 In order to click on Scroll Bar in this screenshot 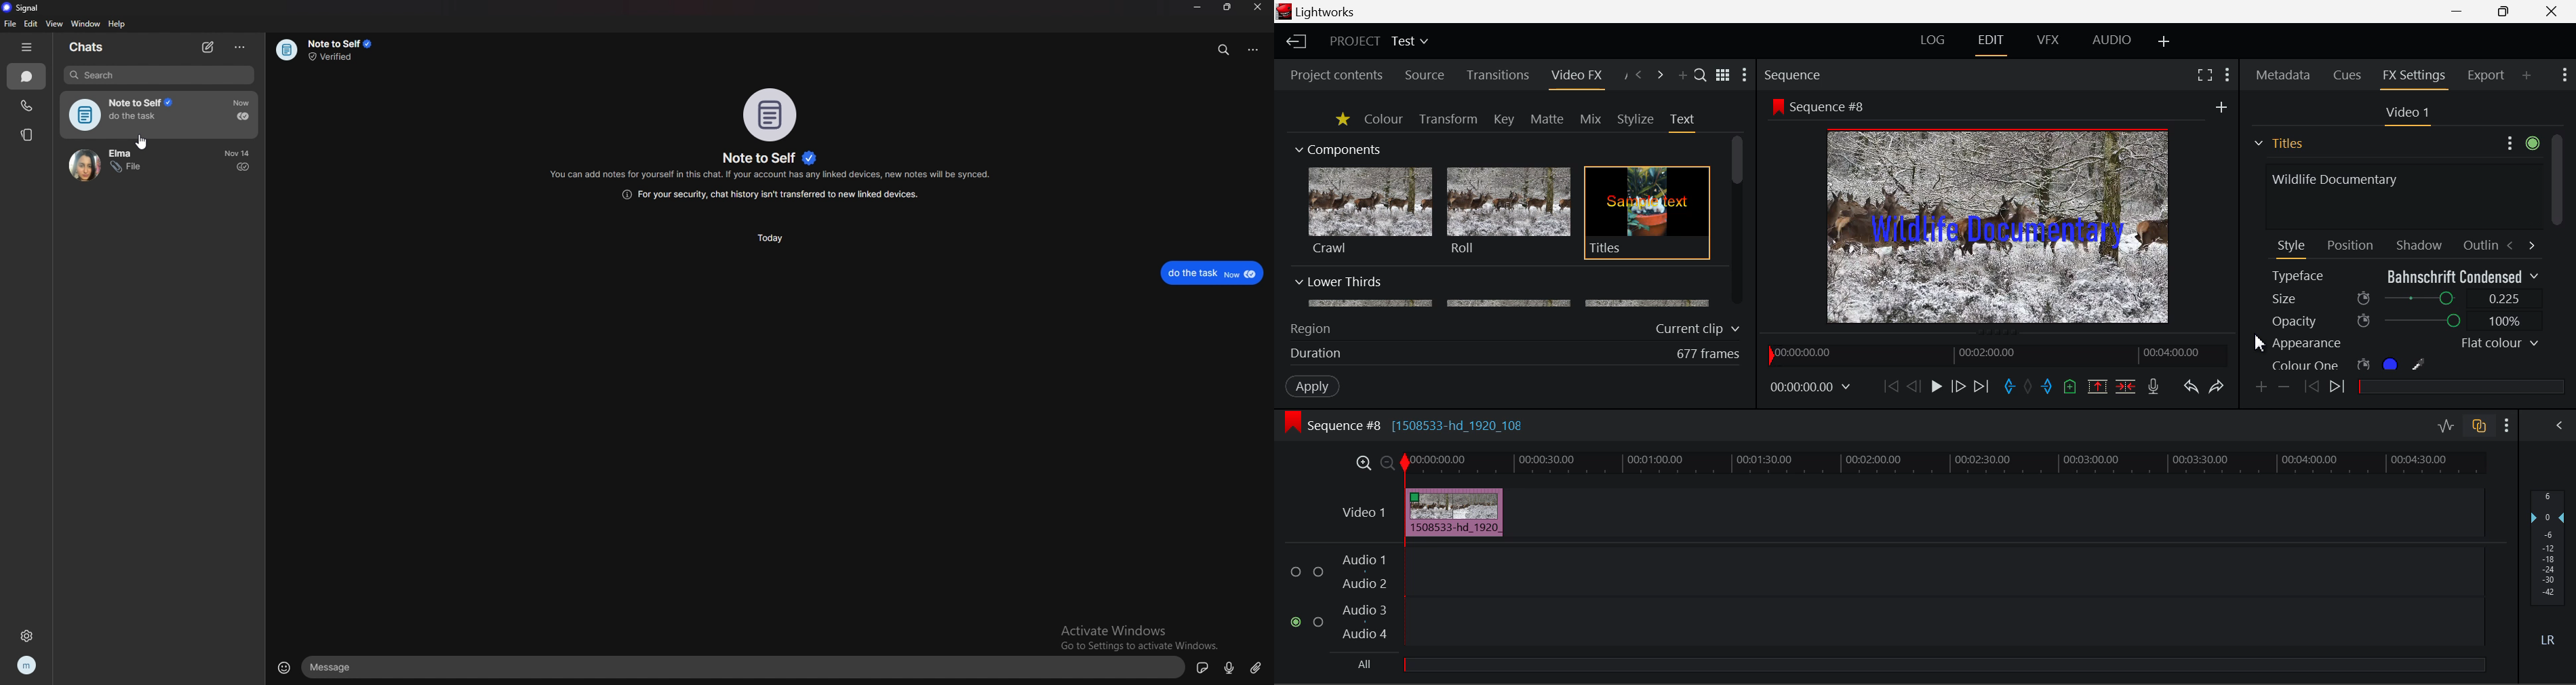, I will do `click(1738, 222)`.